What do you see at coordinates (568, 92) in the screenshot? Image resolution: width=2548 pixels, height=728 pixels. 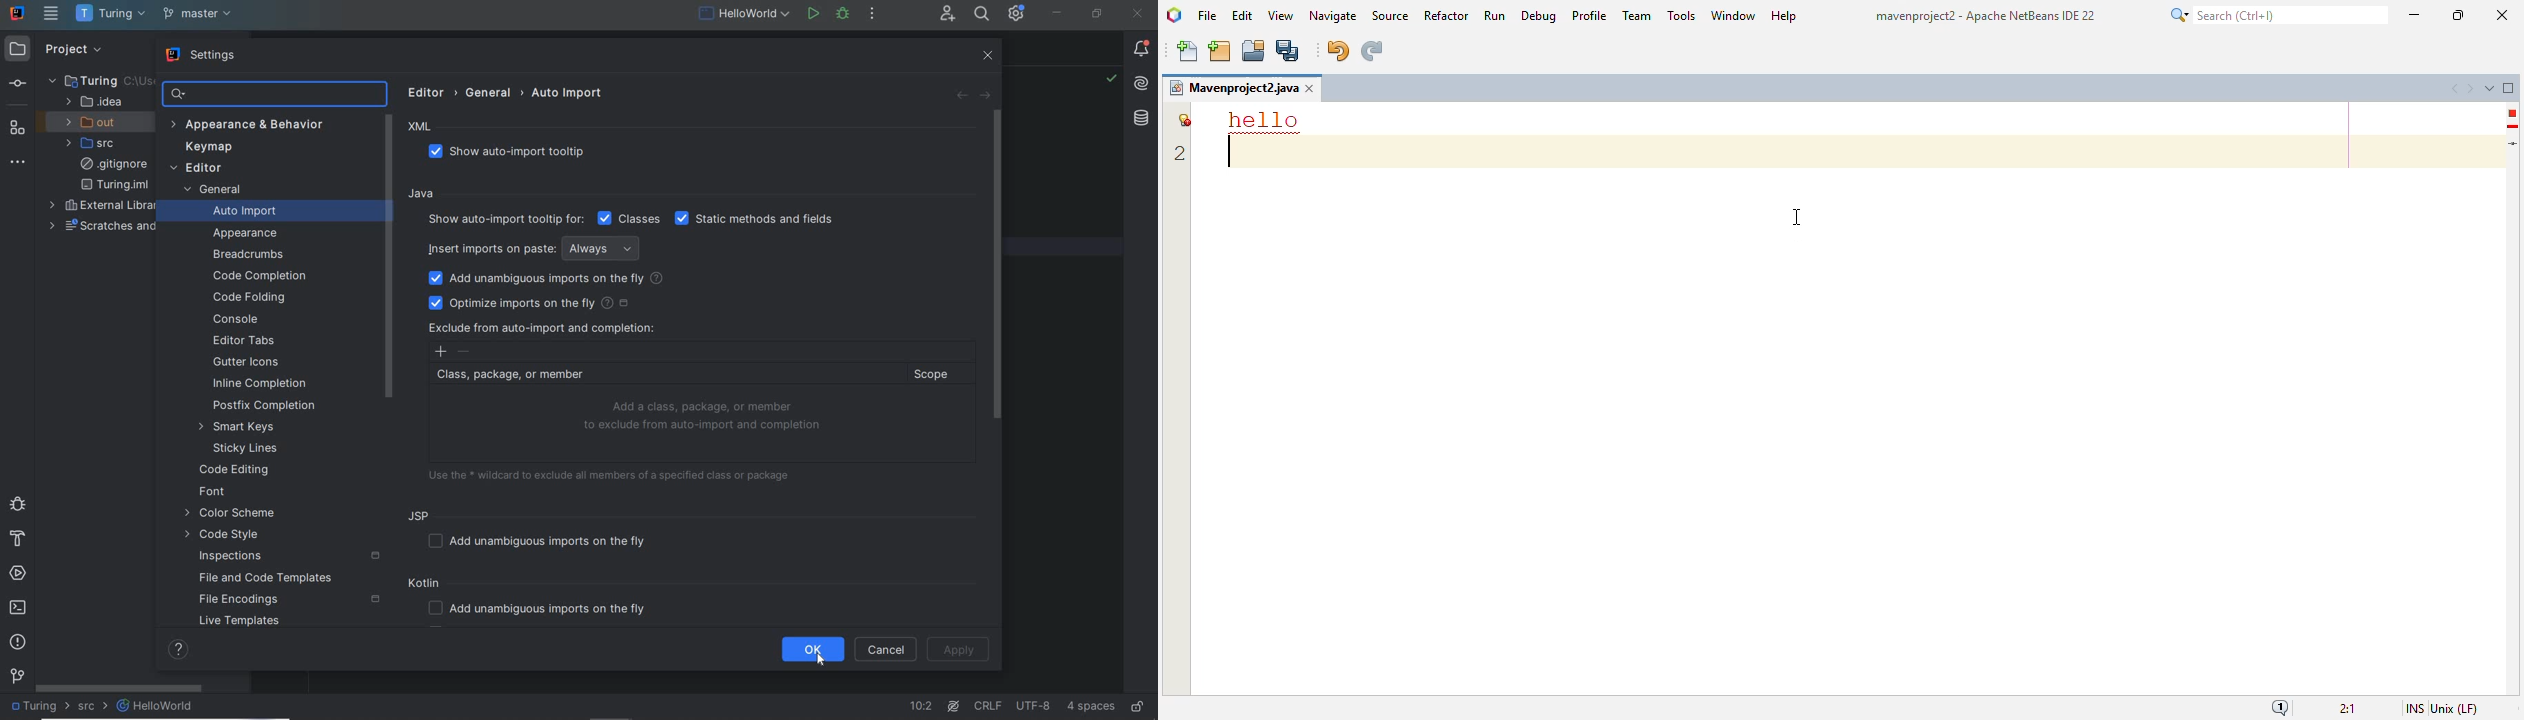 I see `auto import` at bounding box center [568, 92].